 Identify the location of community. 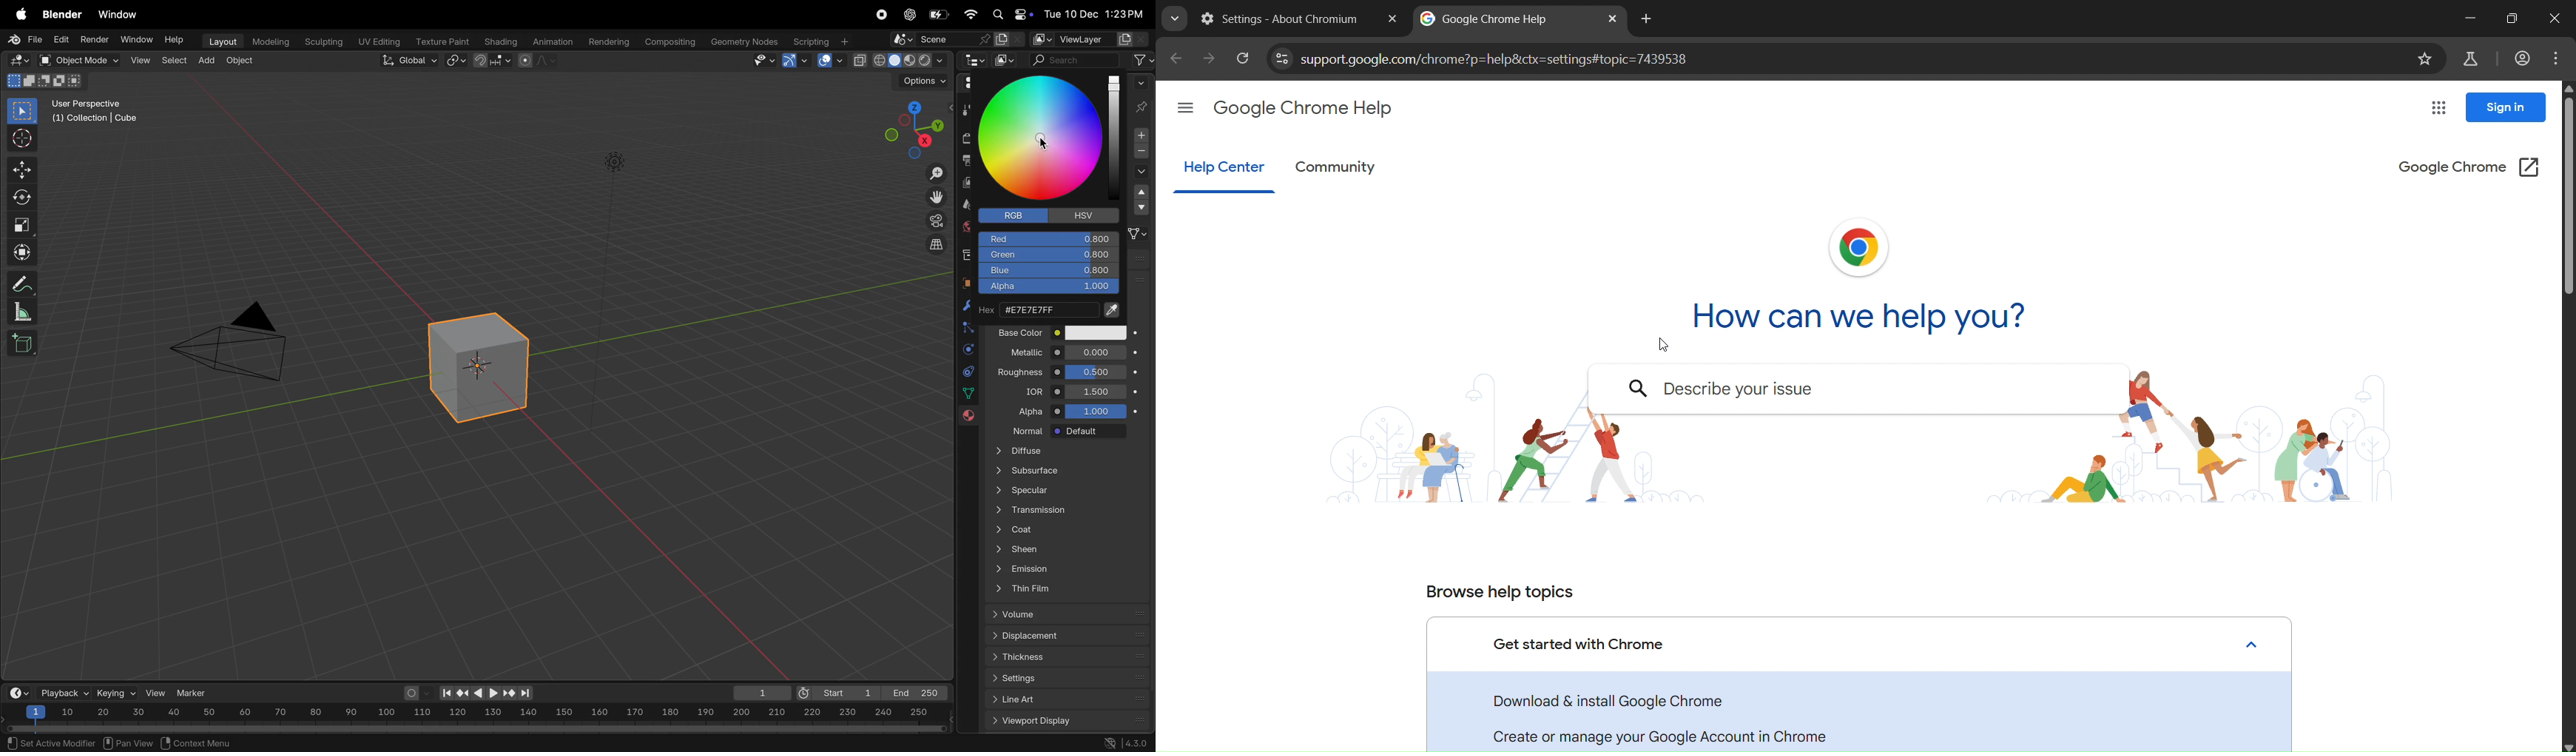
(1338, 167).